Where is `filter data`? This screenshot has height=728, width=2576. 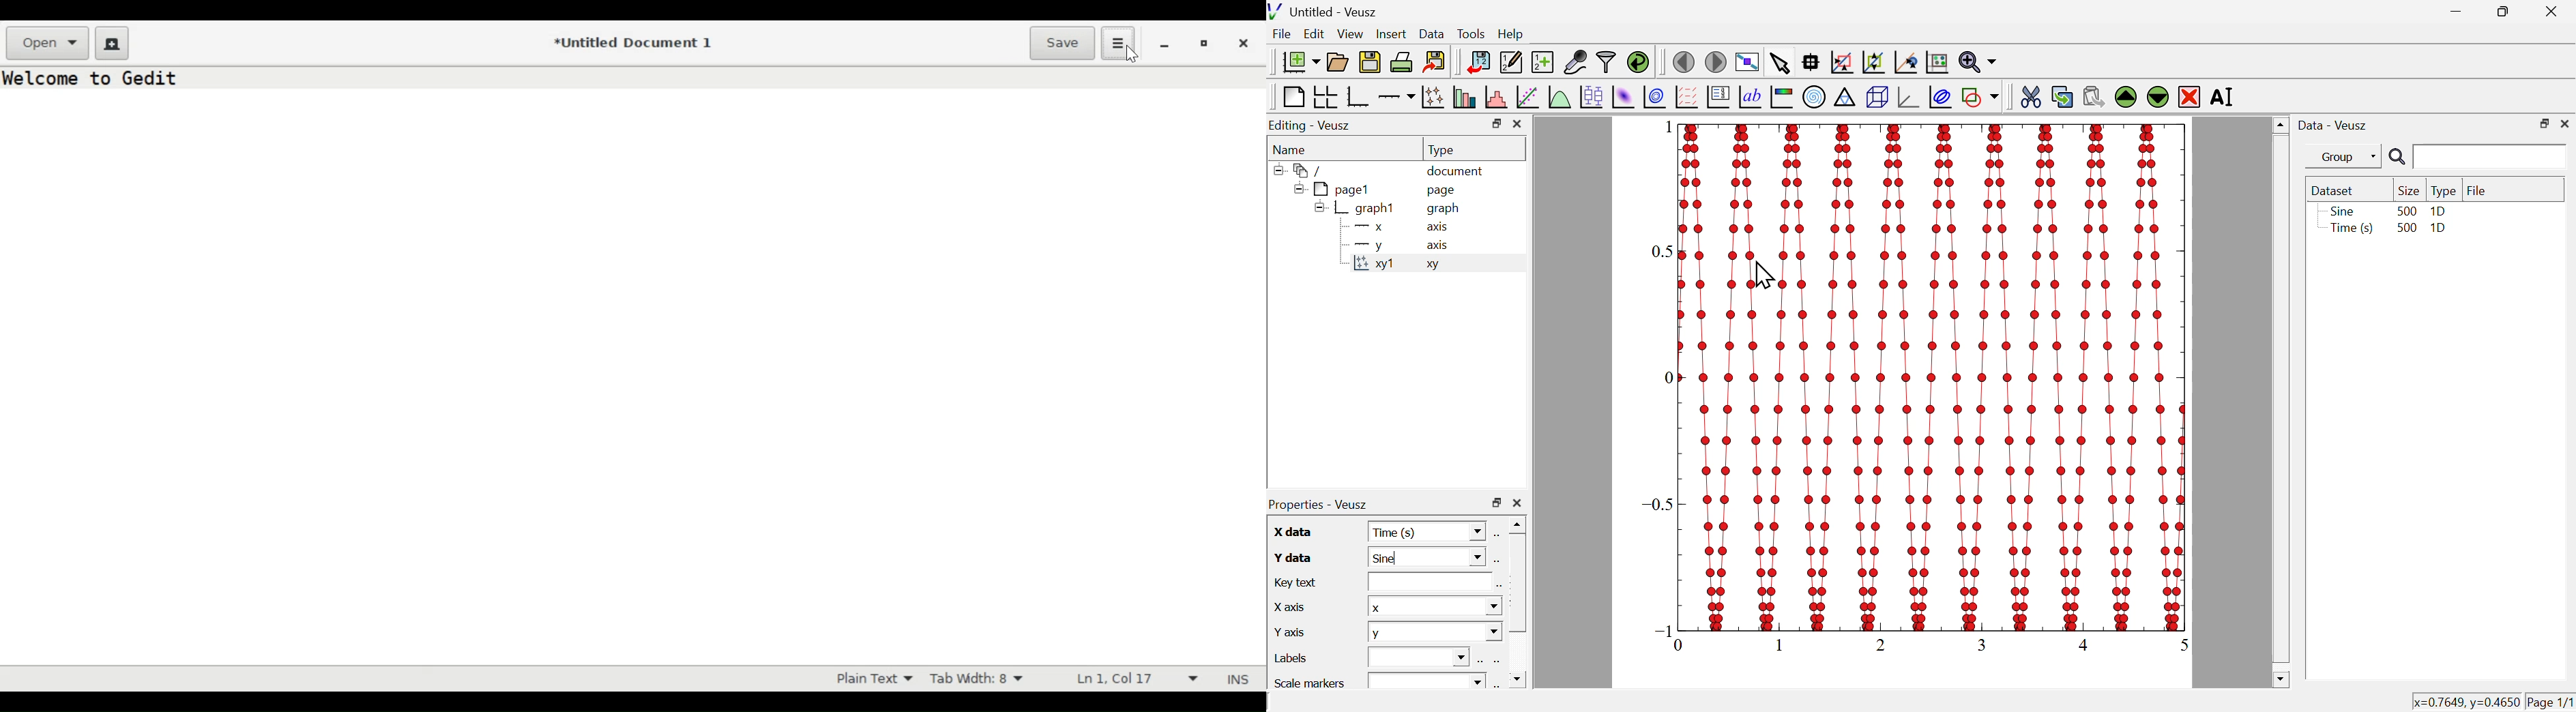
filter data is located at coordinates (1607, 63).